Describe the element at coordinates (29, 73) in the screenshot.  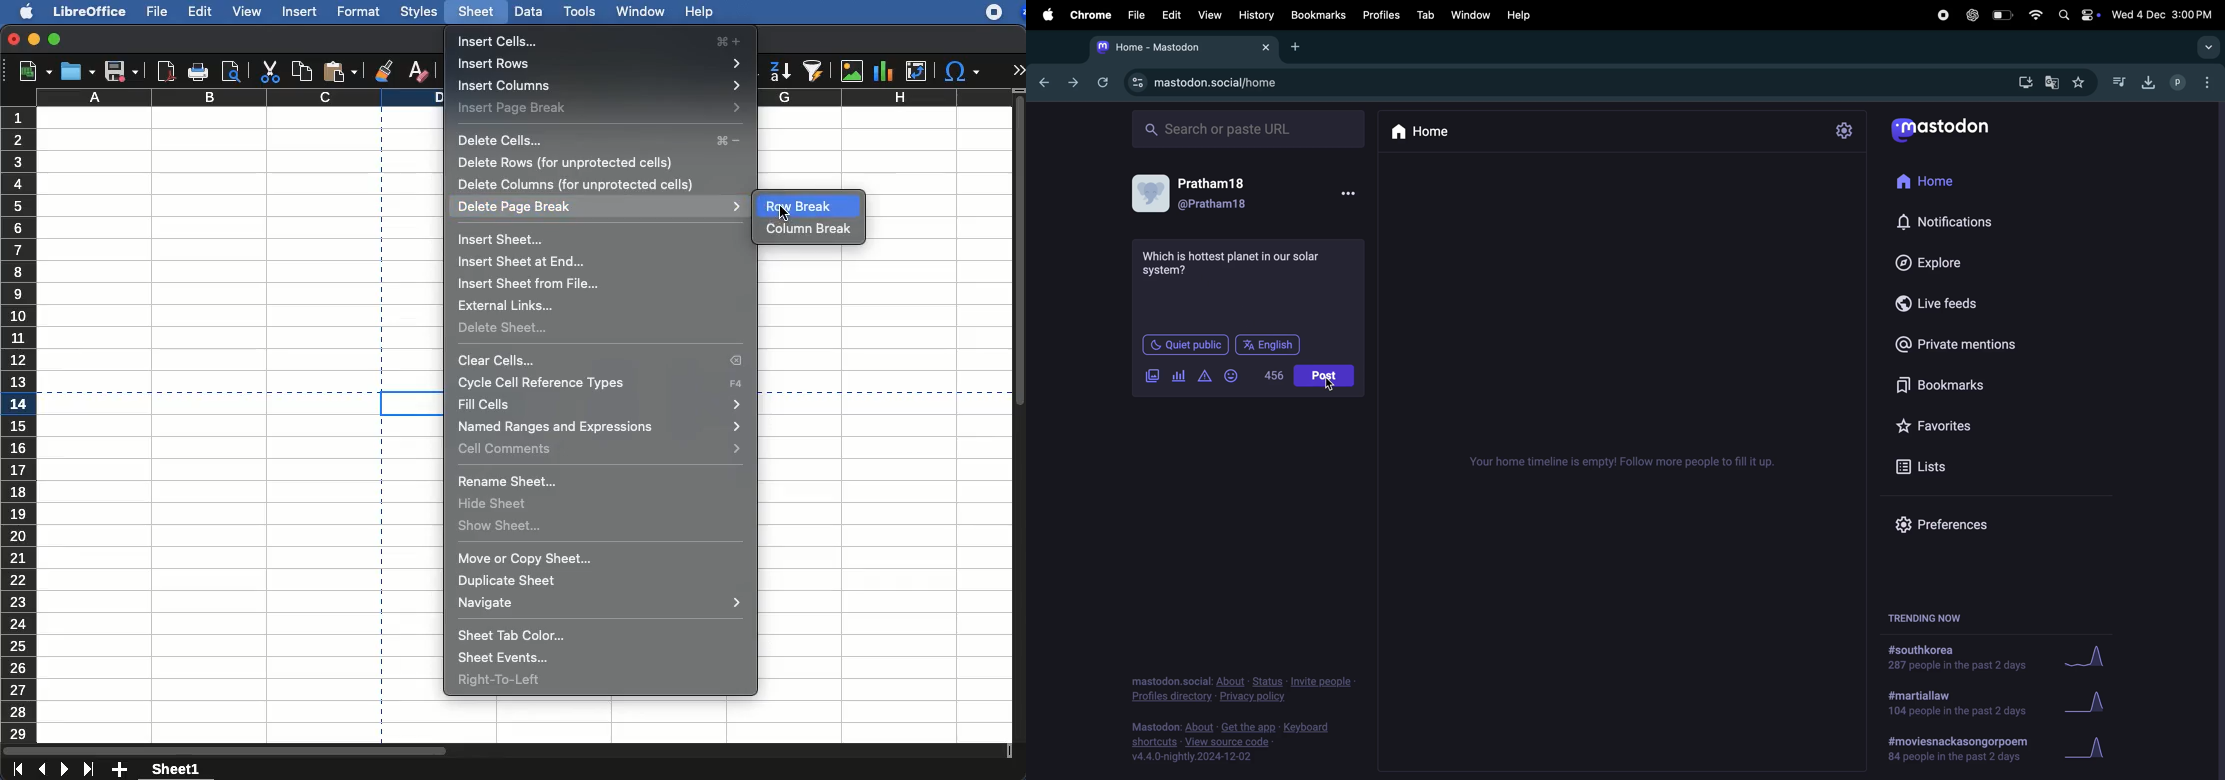
I see `new` at that location.